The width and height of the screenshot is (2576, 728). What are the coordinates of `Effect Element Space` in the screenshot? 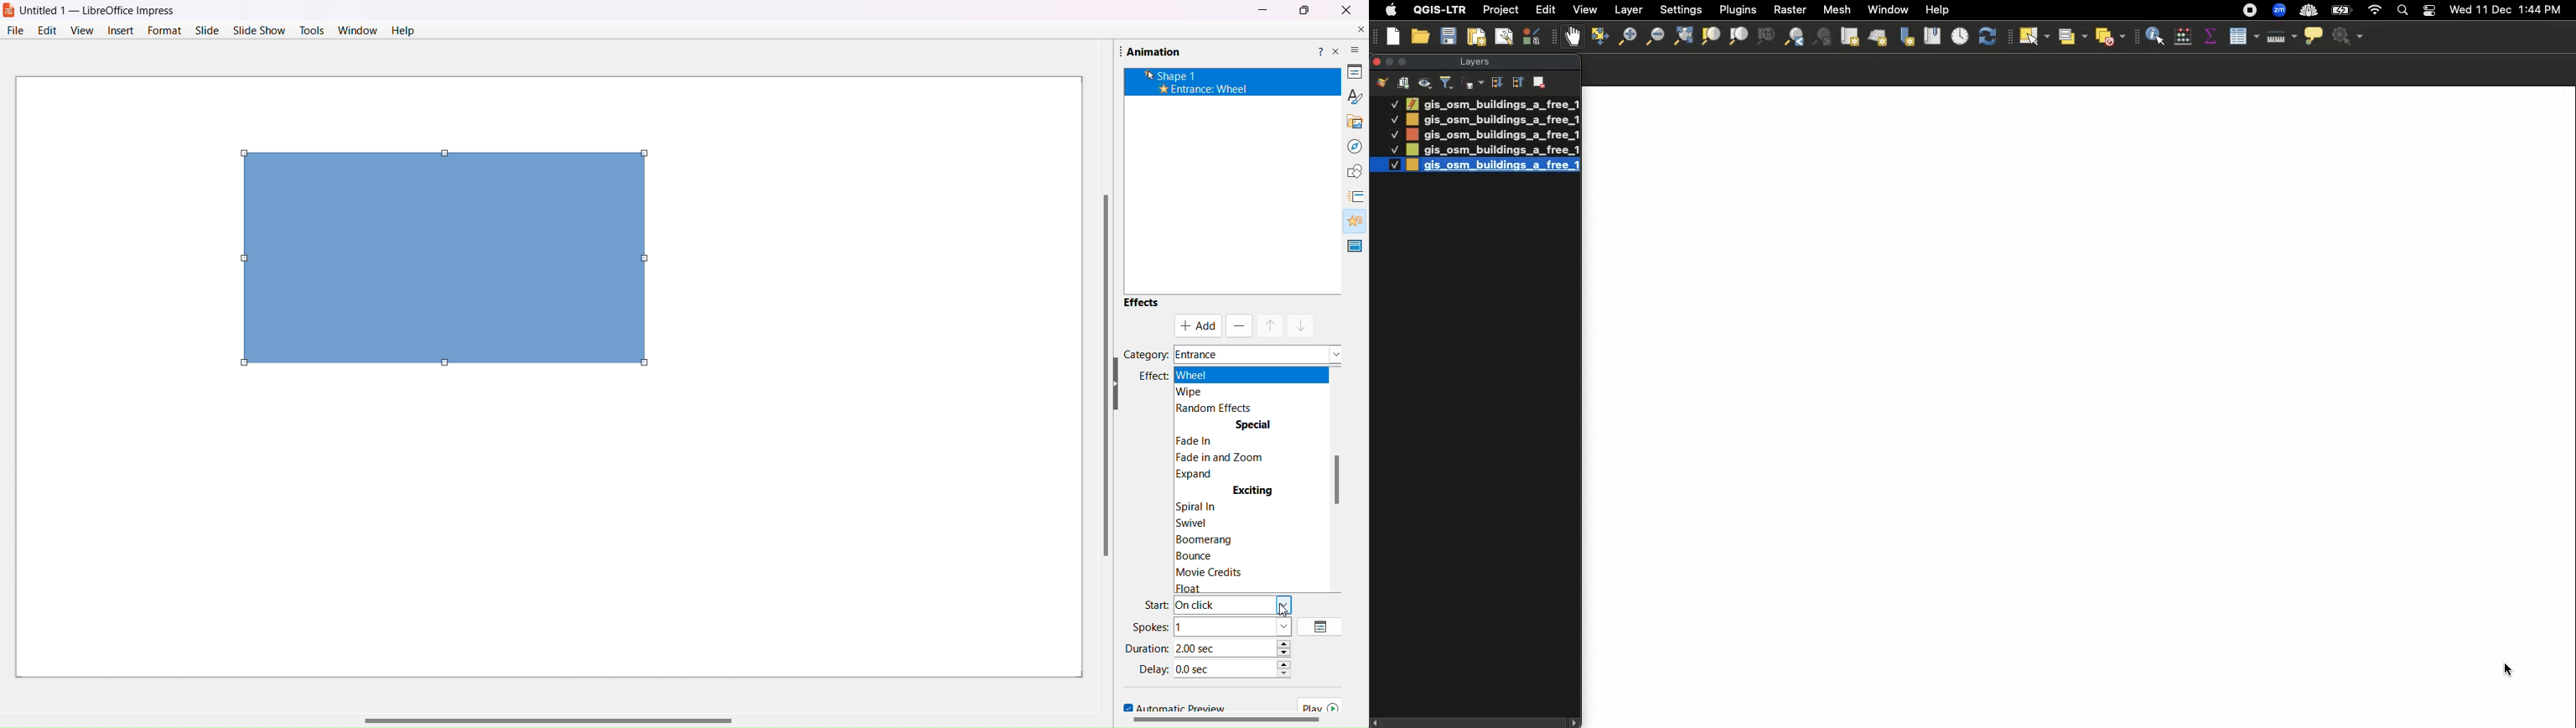 It's located at (1255, 479).